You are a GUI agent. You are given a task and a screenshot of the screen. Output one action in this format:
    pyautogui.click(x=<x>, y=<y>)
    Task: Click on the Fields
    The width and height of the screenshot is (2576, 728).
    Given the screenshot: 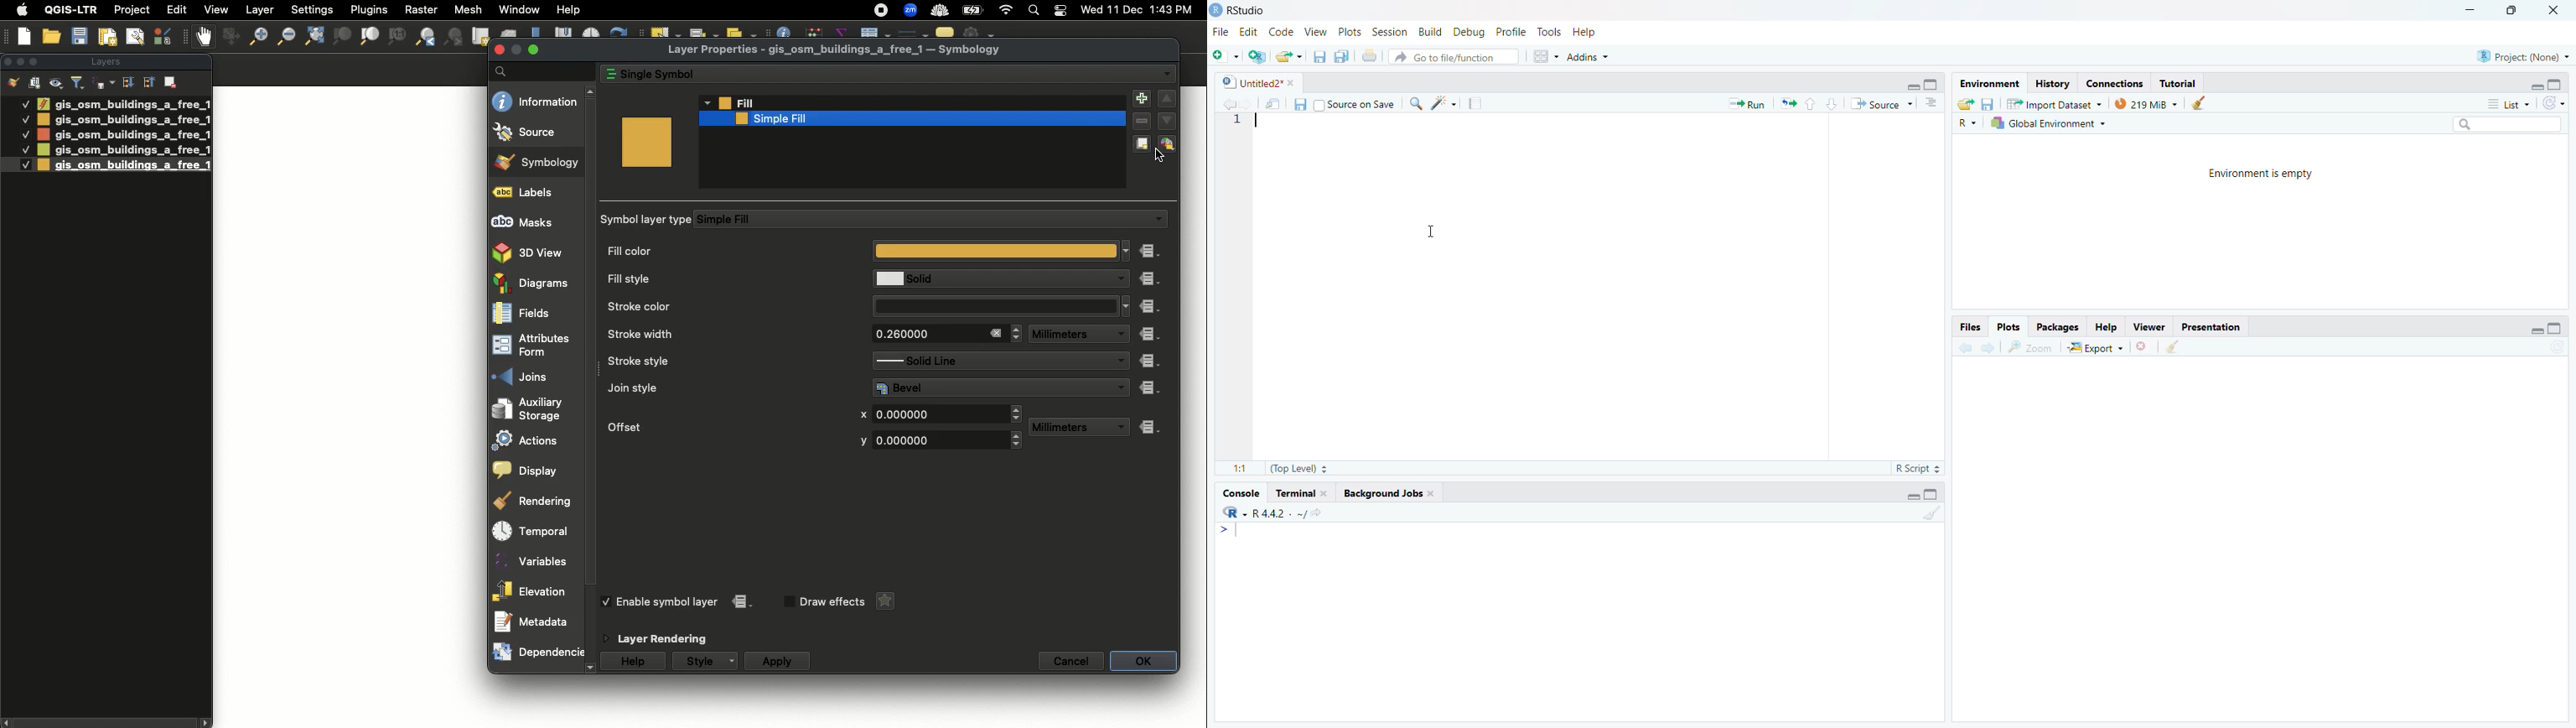 What is the action you would take?
    pyautogui.click(x=536, y=314)
    